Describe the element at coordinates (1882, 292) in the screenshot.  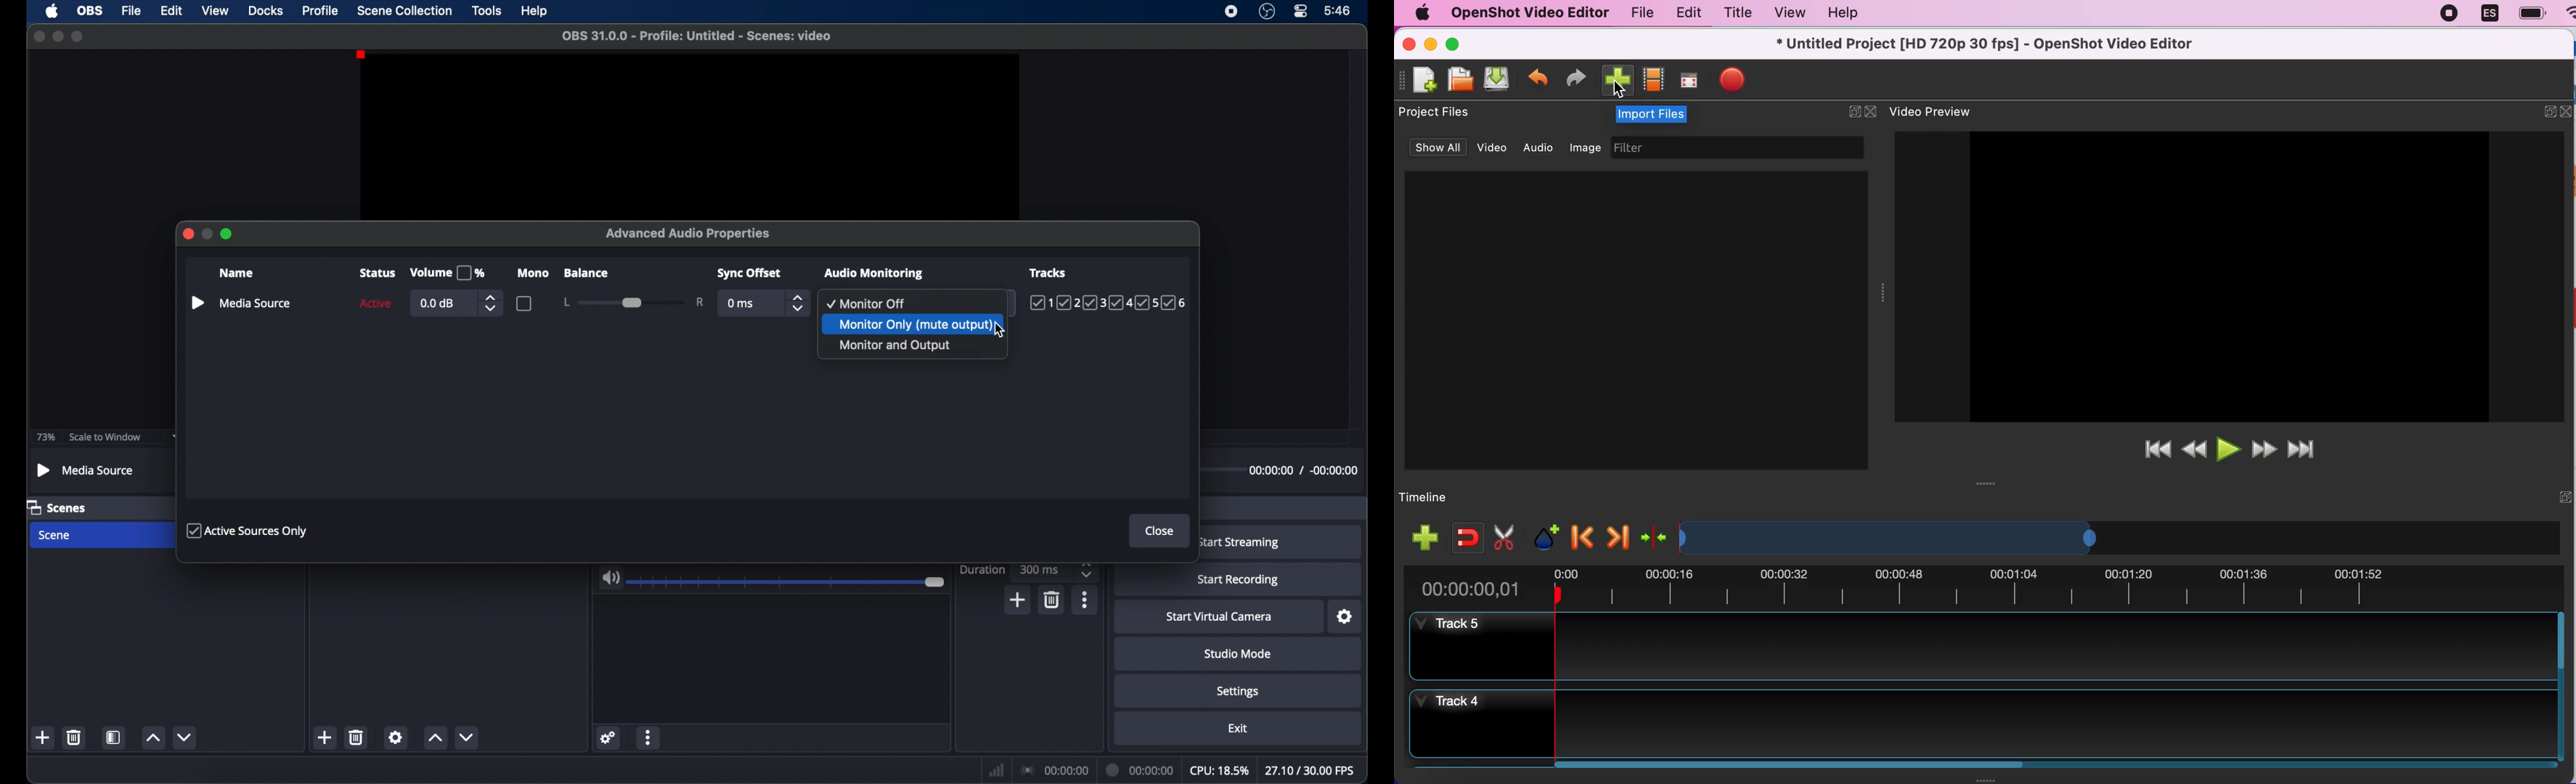
I see `Window Expanding` at that location.